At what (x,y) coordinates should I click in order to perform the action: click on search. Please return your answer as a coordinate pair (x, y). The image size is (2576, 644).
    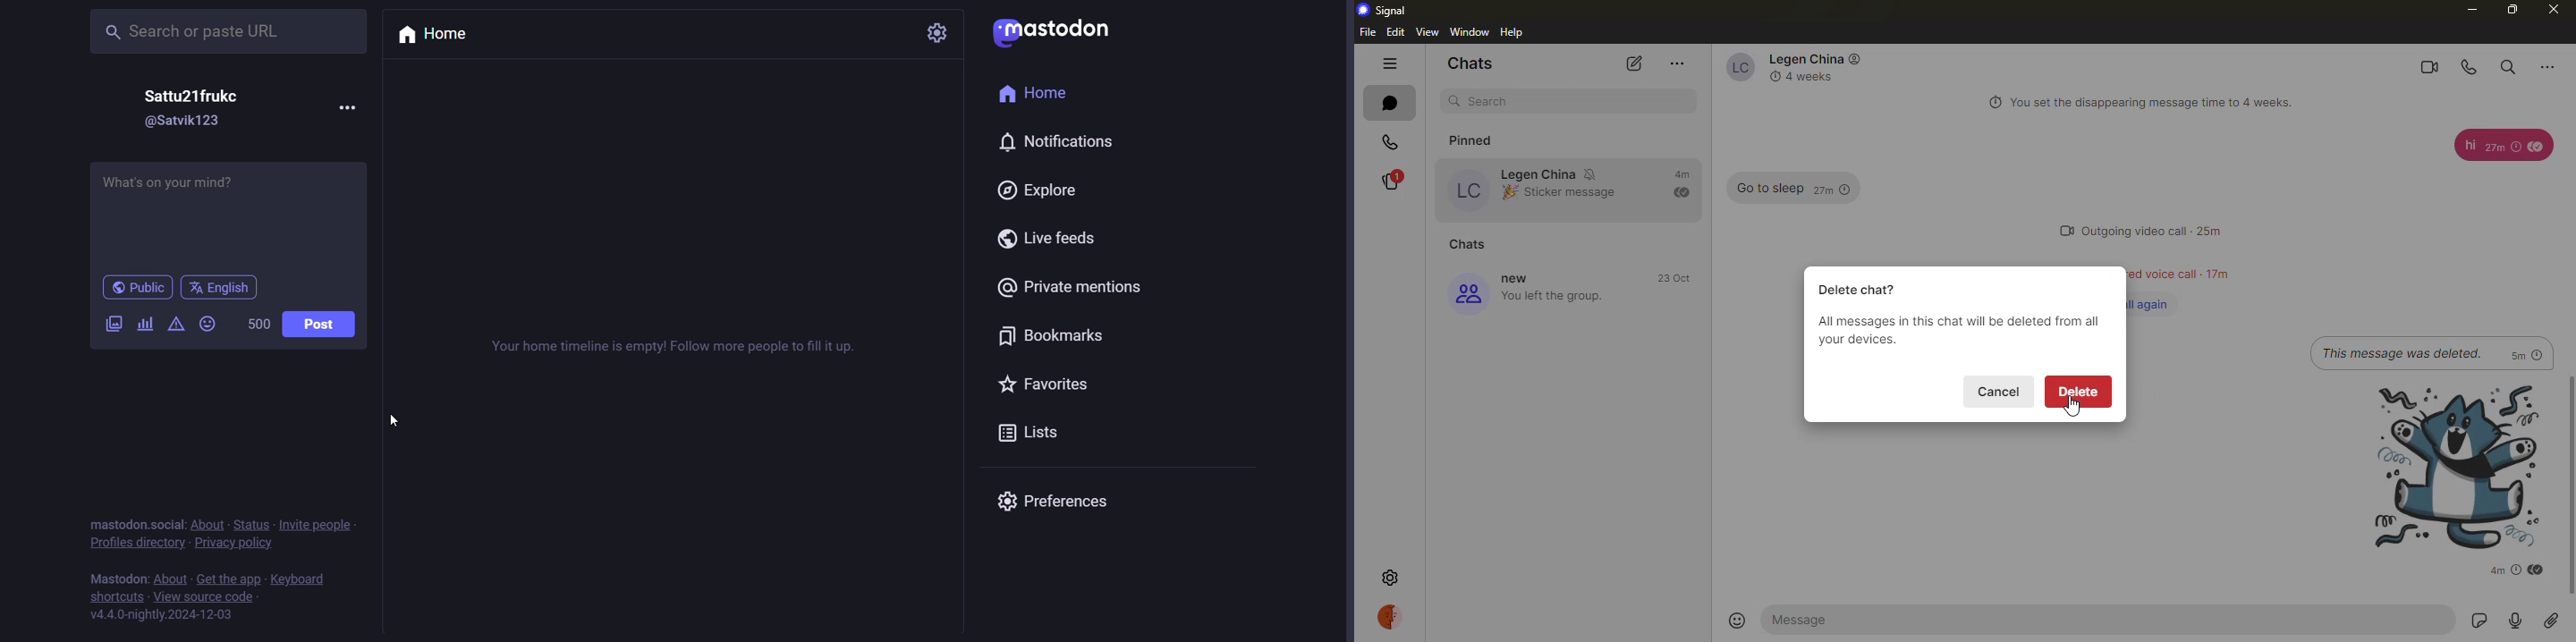
    Looking at the image, I should click on (2507, 64).